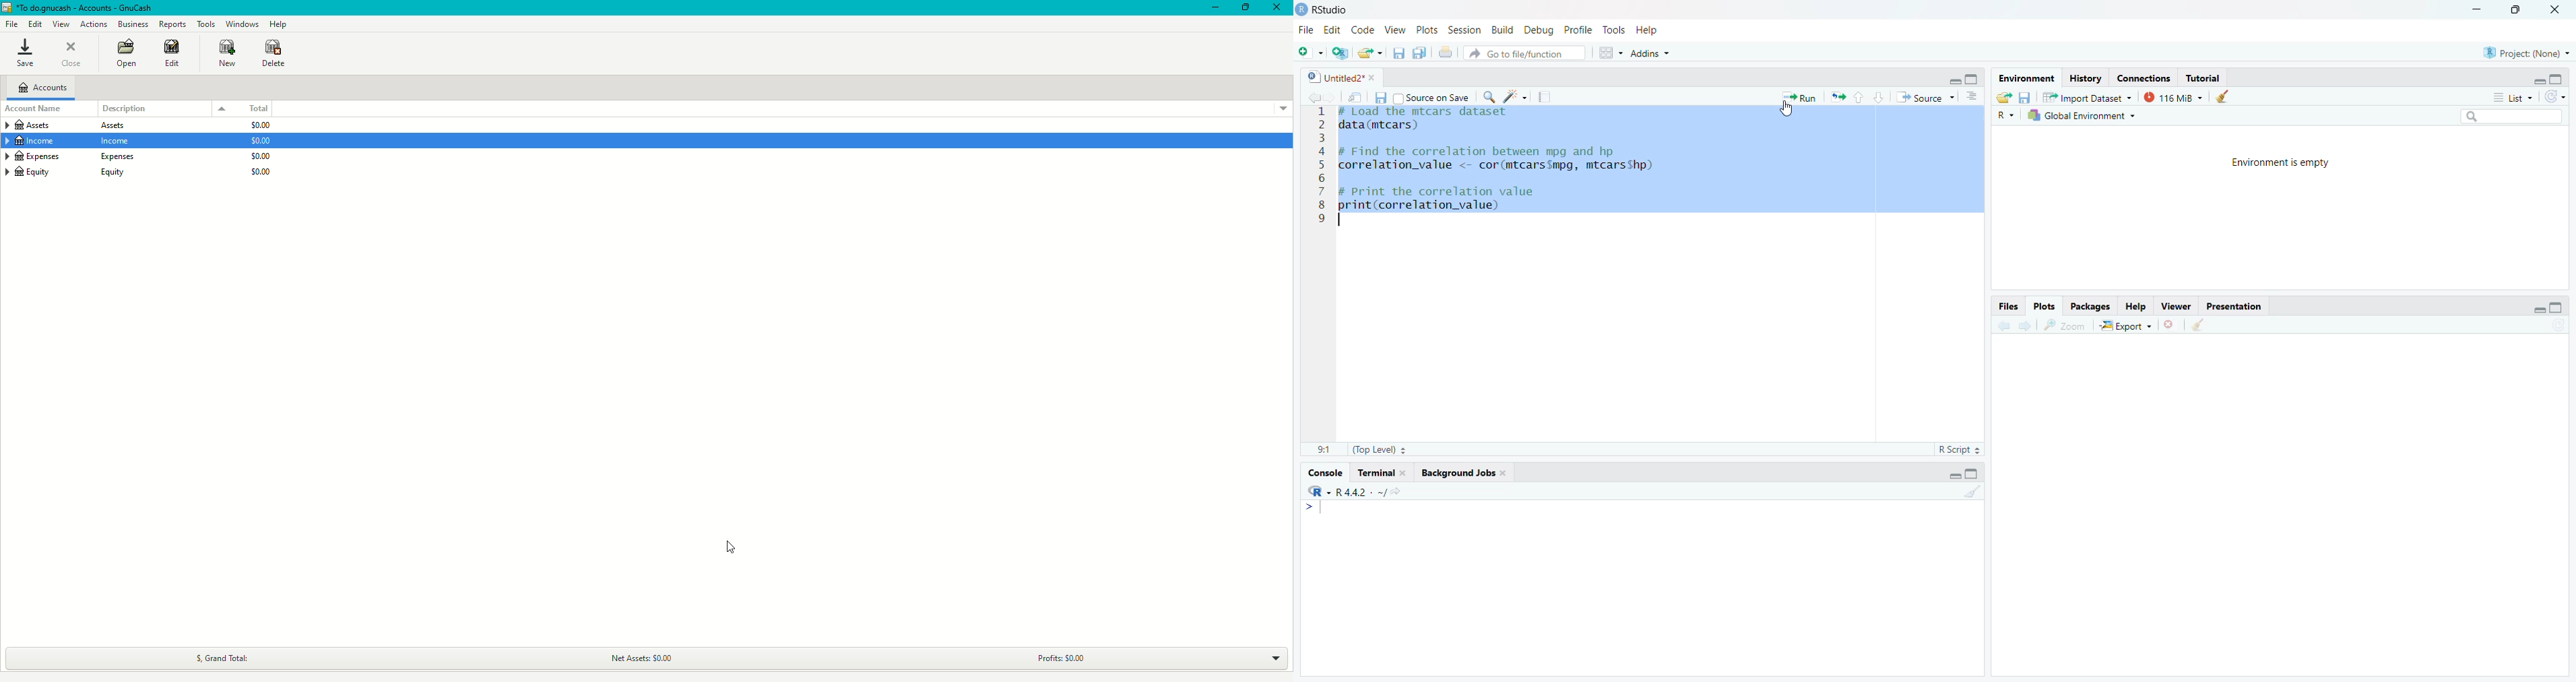 The height and width of the screenshot is (700, 2576). I want to click on Console, so click(1323, 473).